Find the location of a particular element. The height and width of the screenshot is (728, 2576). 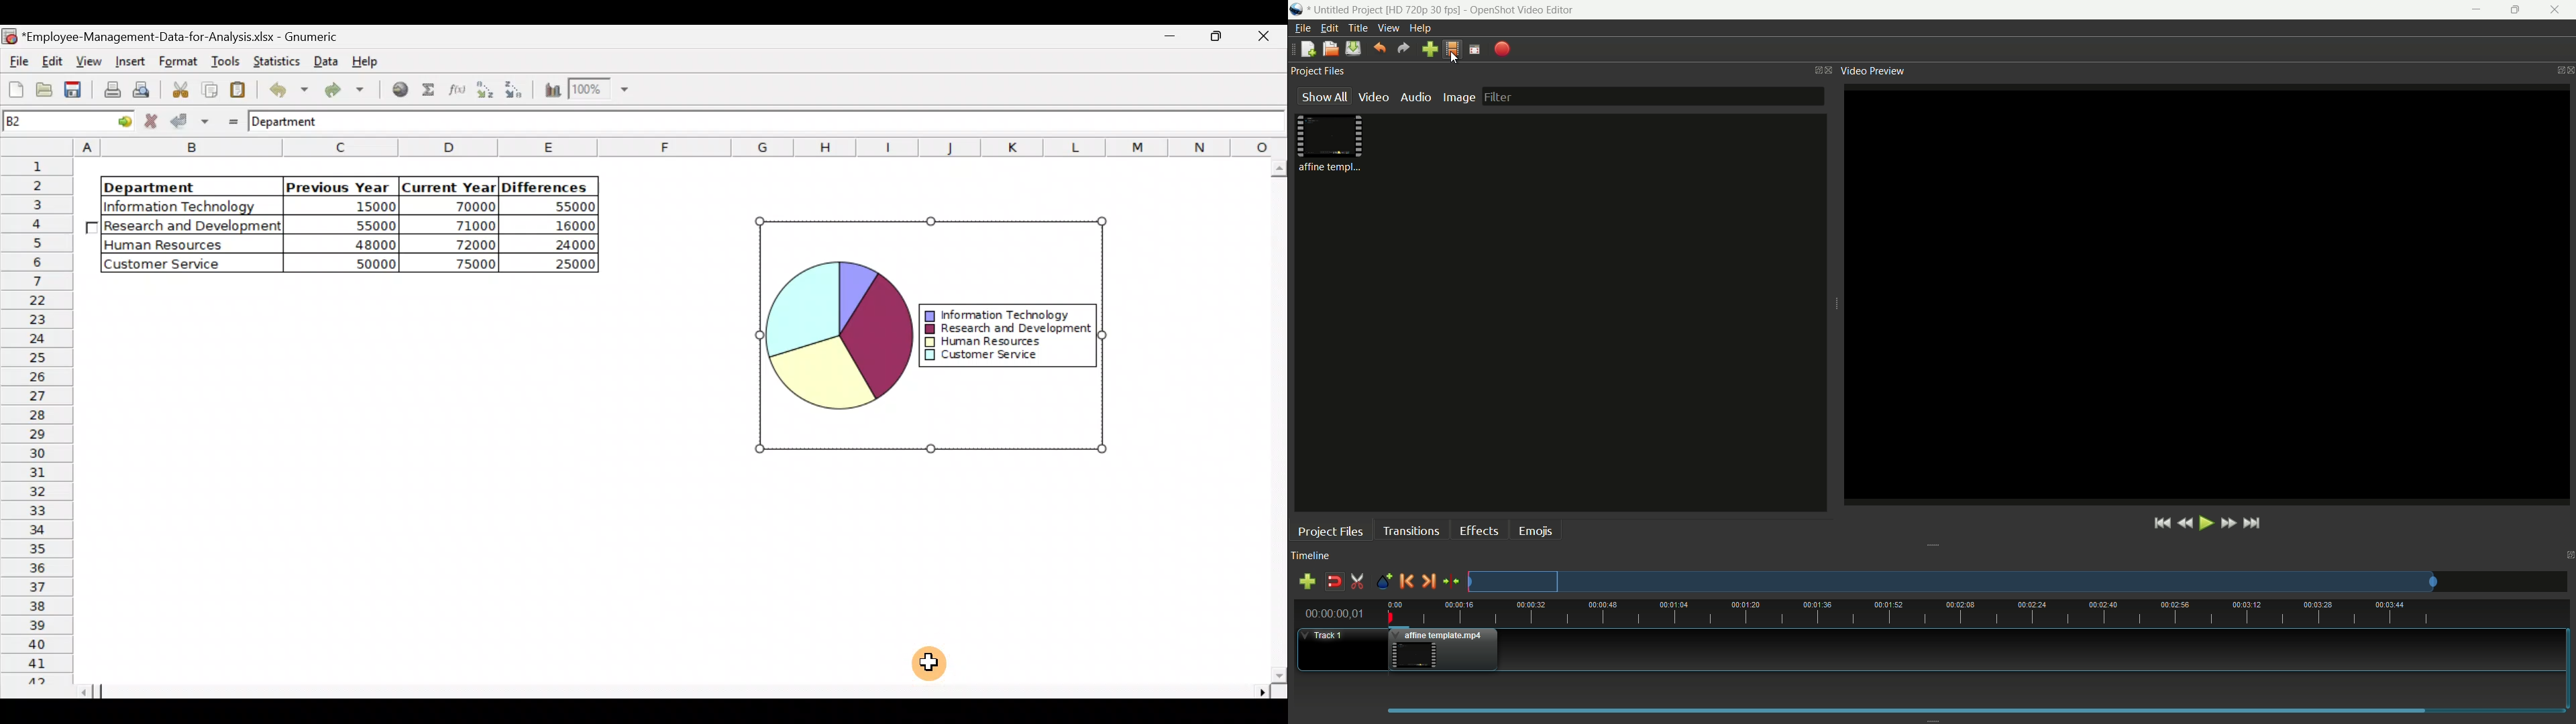

next marker is located at coordinates (1429, 581).